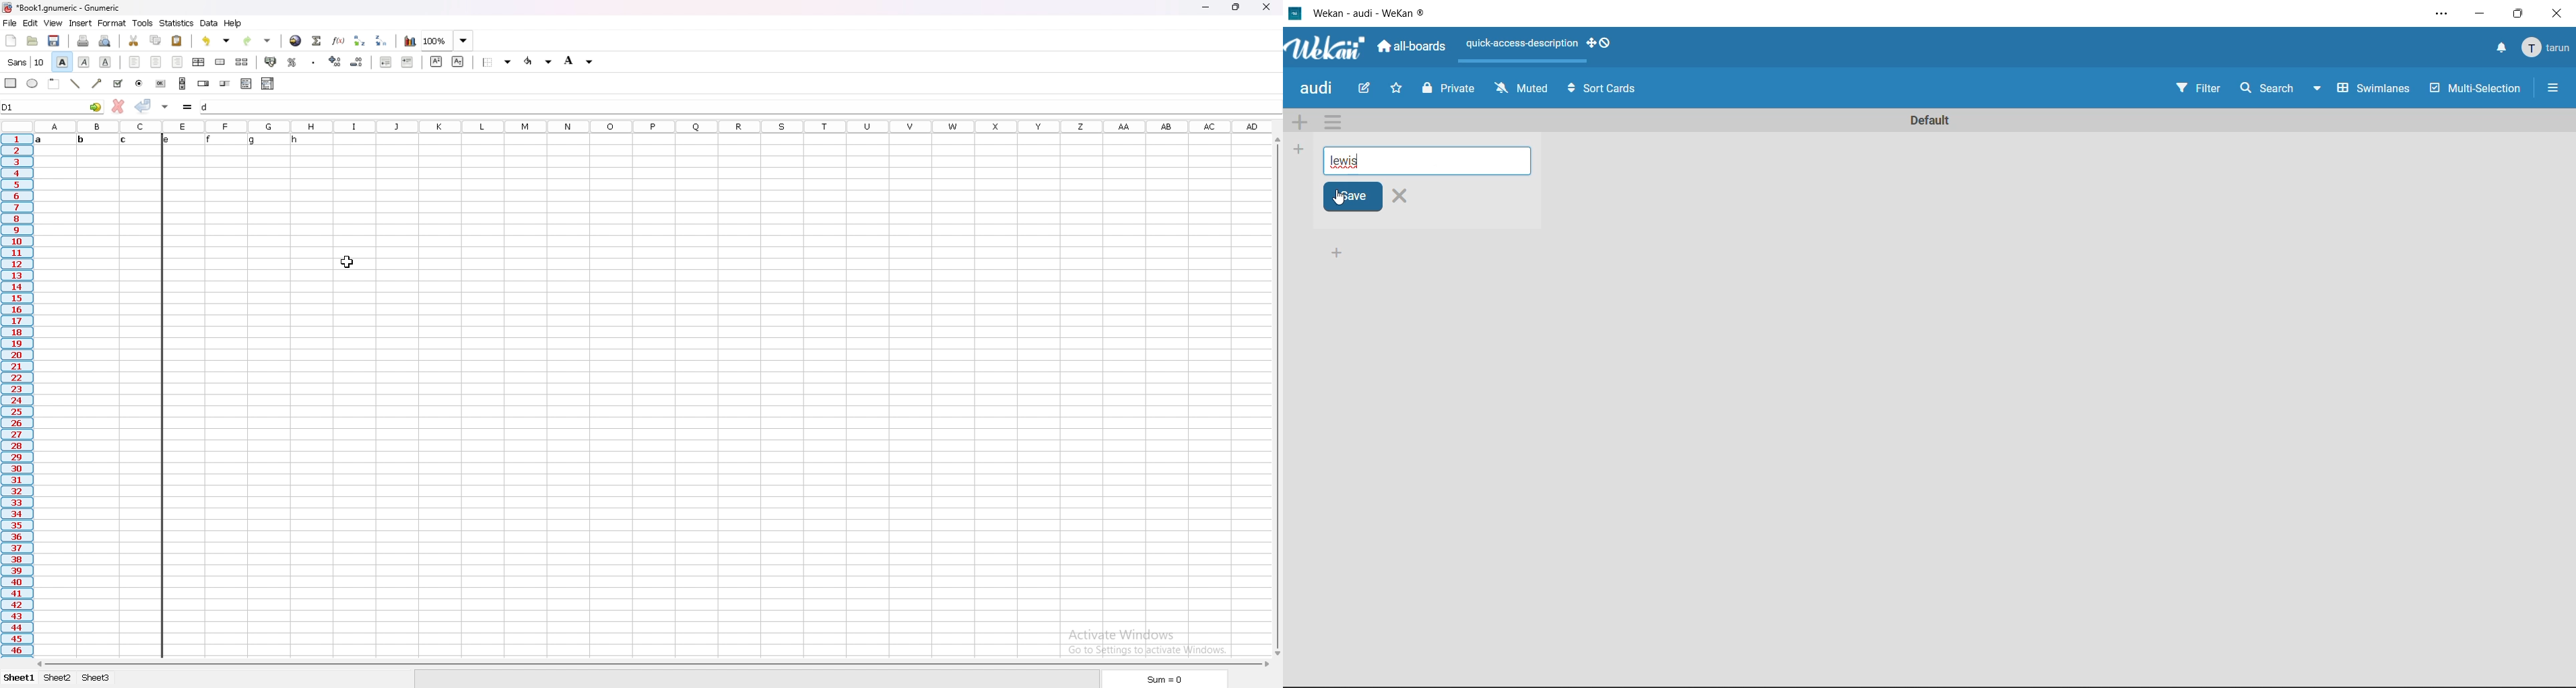  What do you see at coordinates (96, 679) in the screenshot?
I see `sheet 3` at bounding box center [96, 679].